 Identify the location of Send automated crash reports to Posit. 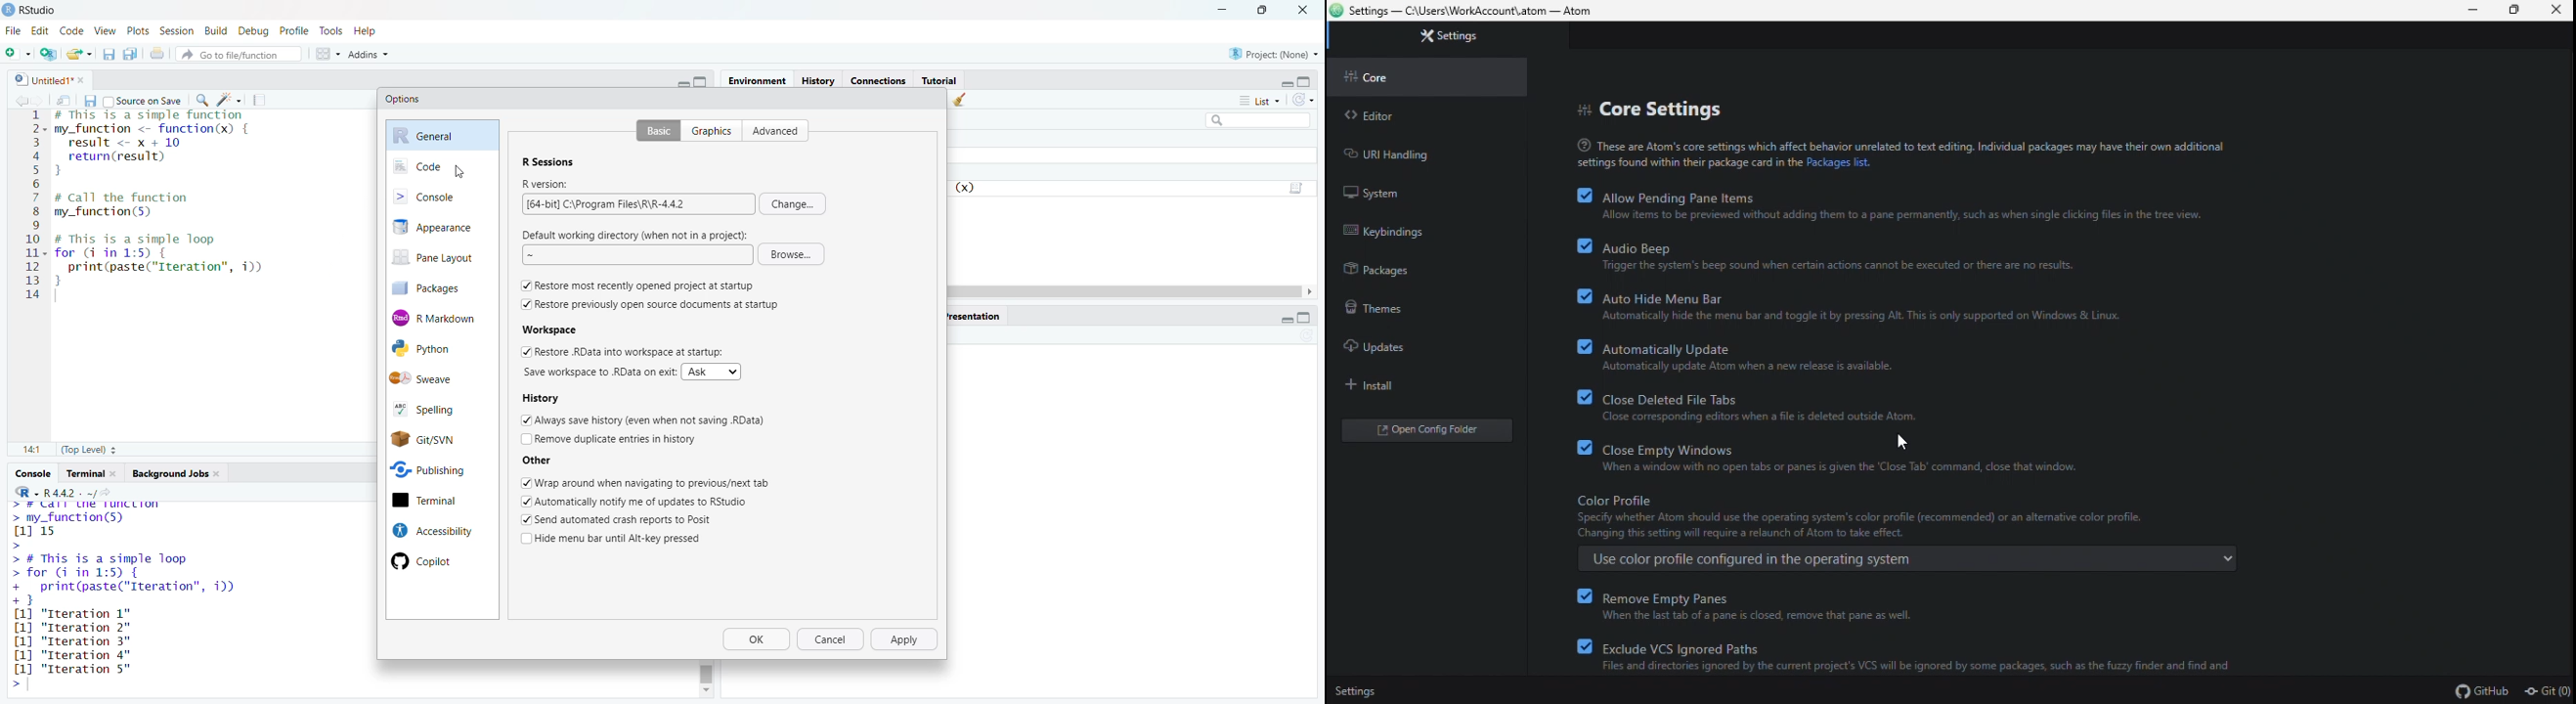
(617, 518).